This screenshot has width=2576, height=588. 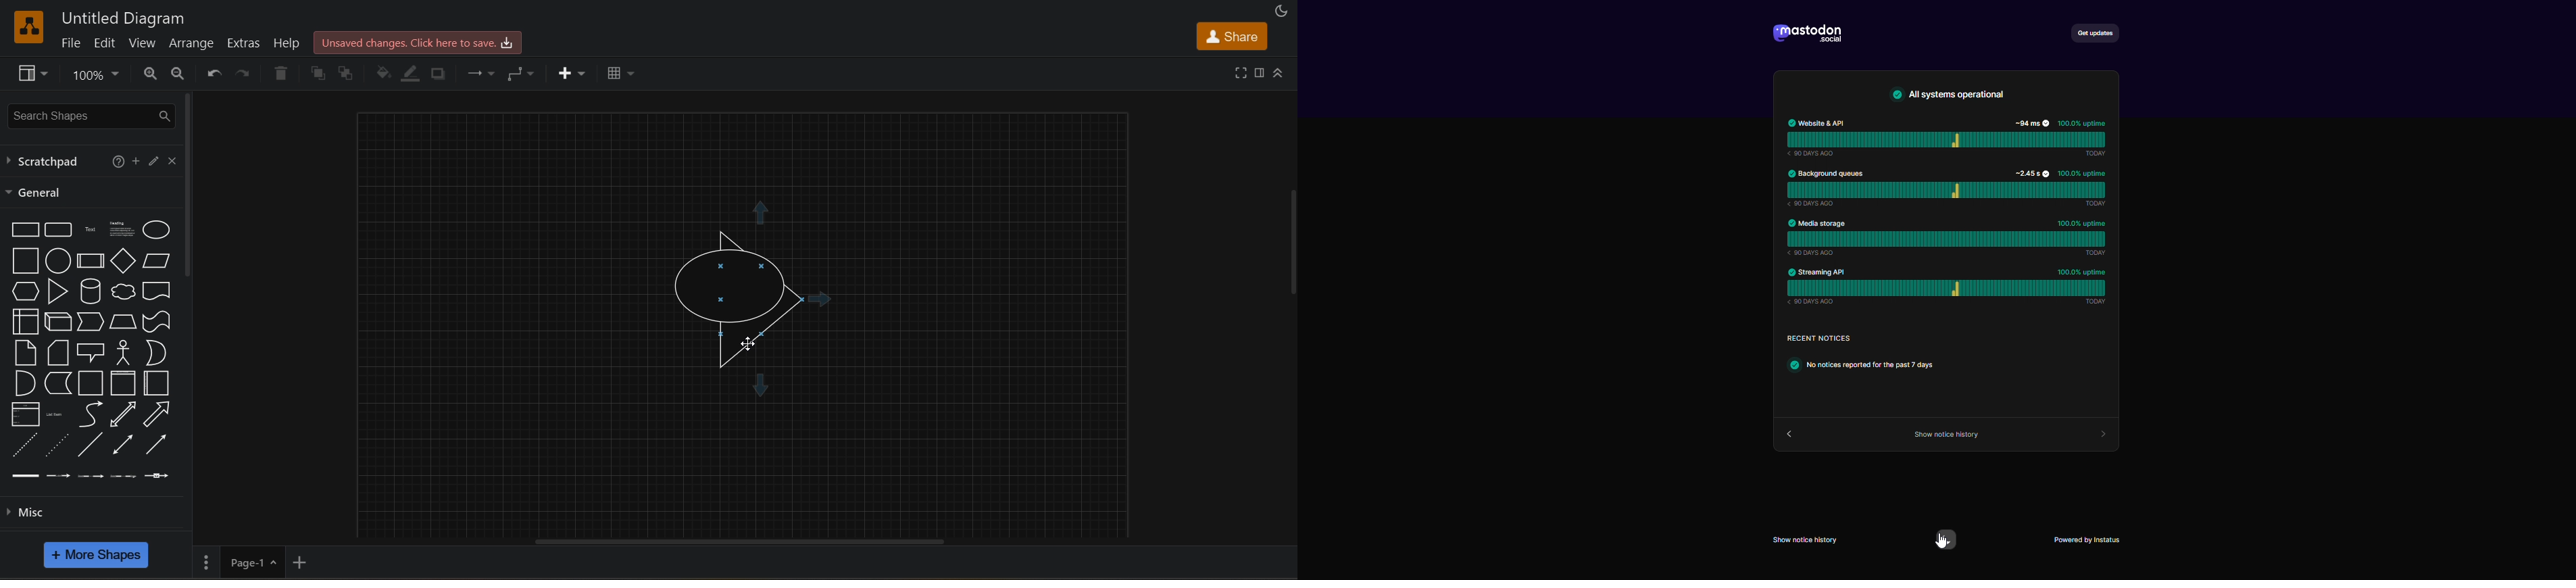 I want to click on Directional arrow, so click(x=155, y=414).